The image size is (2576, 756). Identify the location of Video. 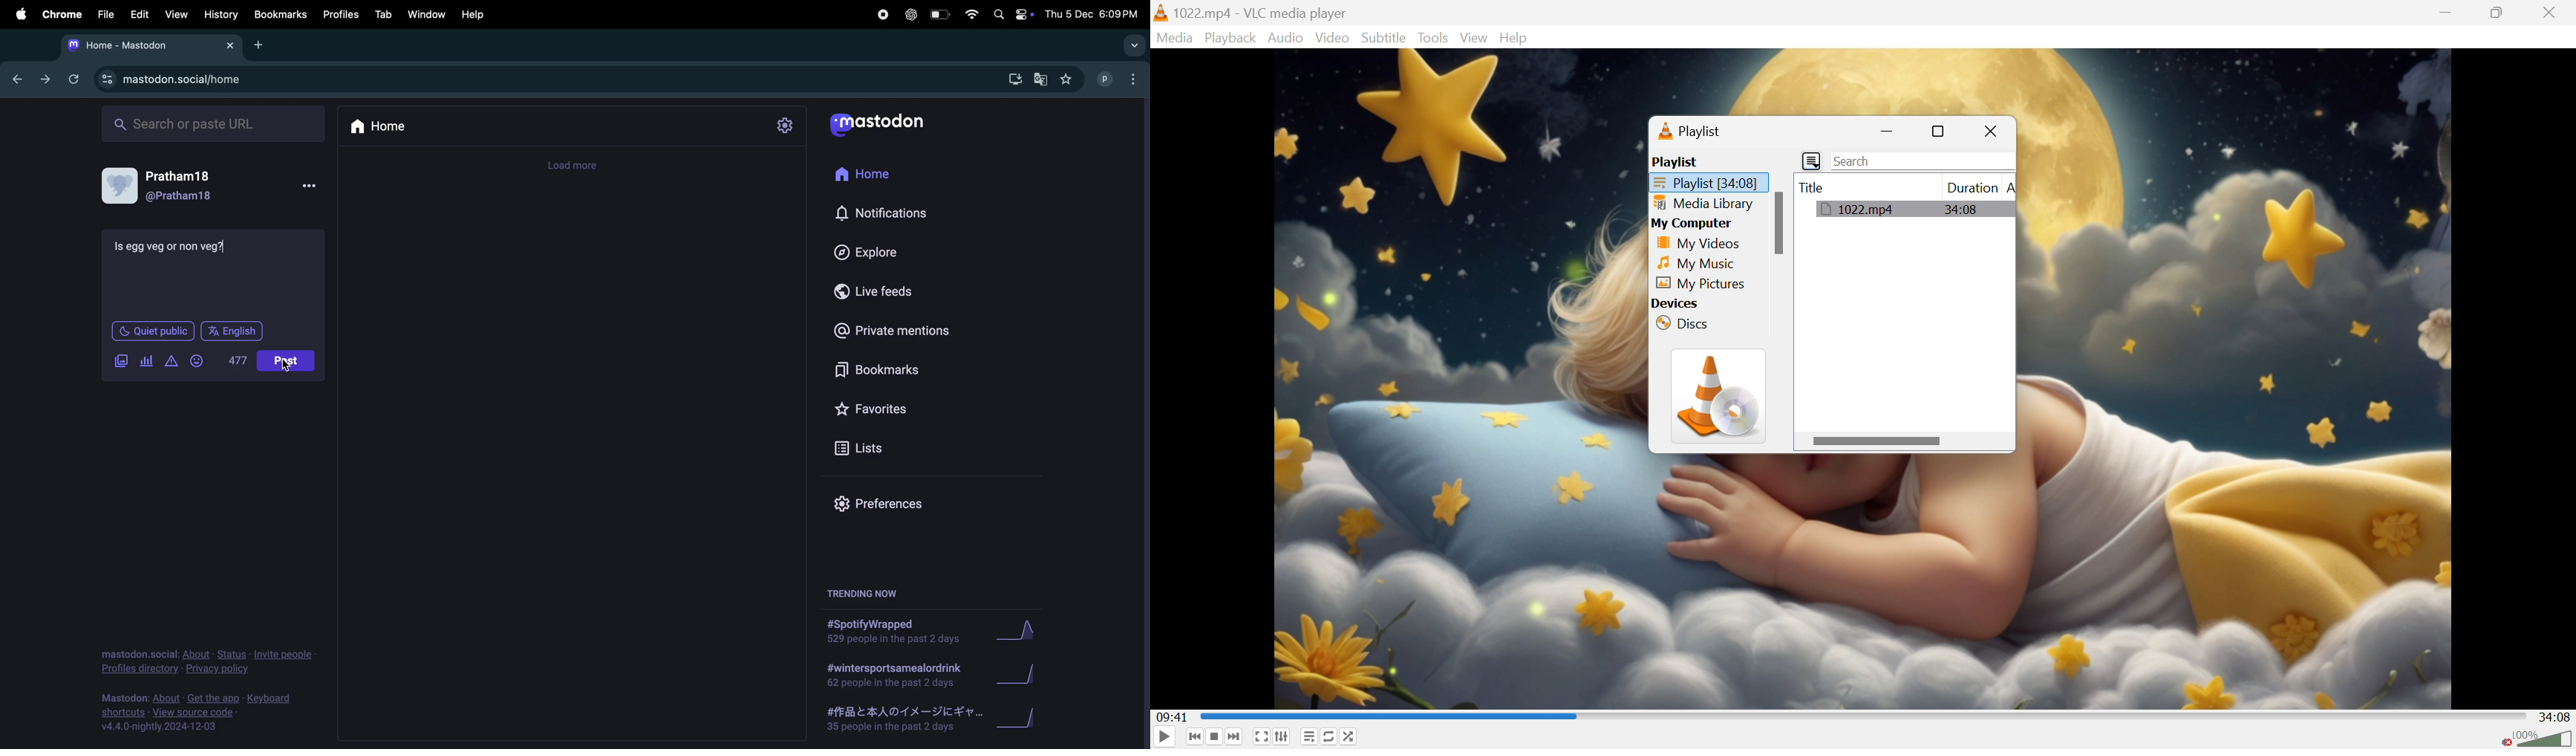
(1332, 39).